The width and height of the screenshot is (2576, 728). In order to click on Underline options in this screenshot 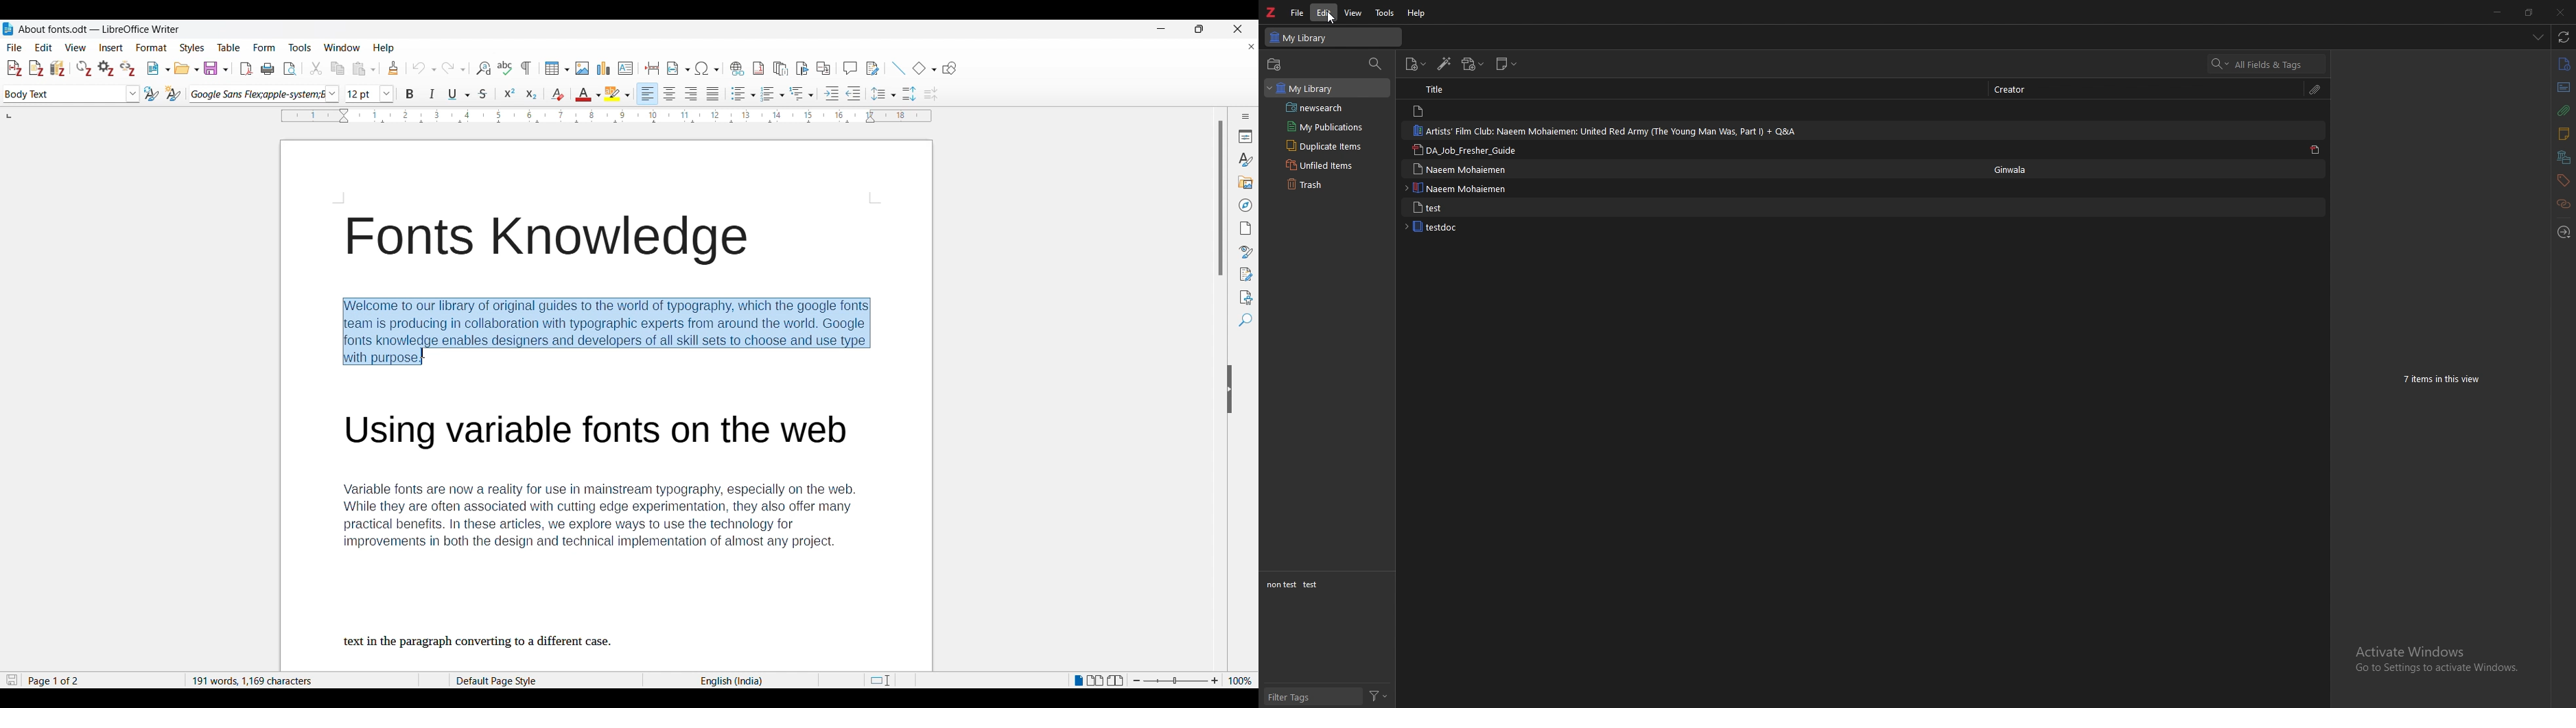, I will do `click(459, 94)`.